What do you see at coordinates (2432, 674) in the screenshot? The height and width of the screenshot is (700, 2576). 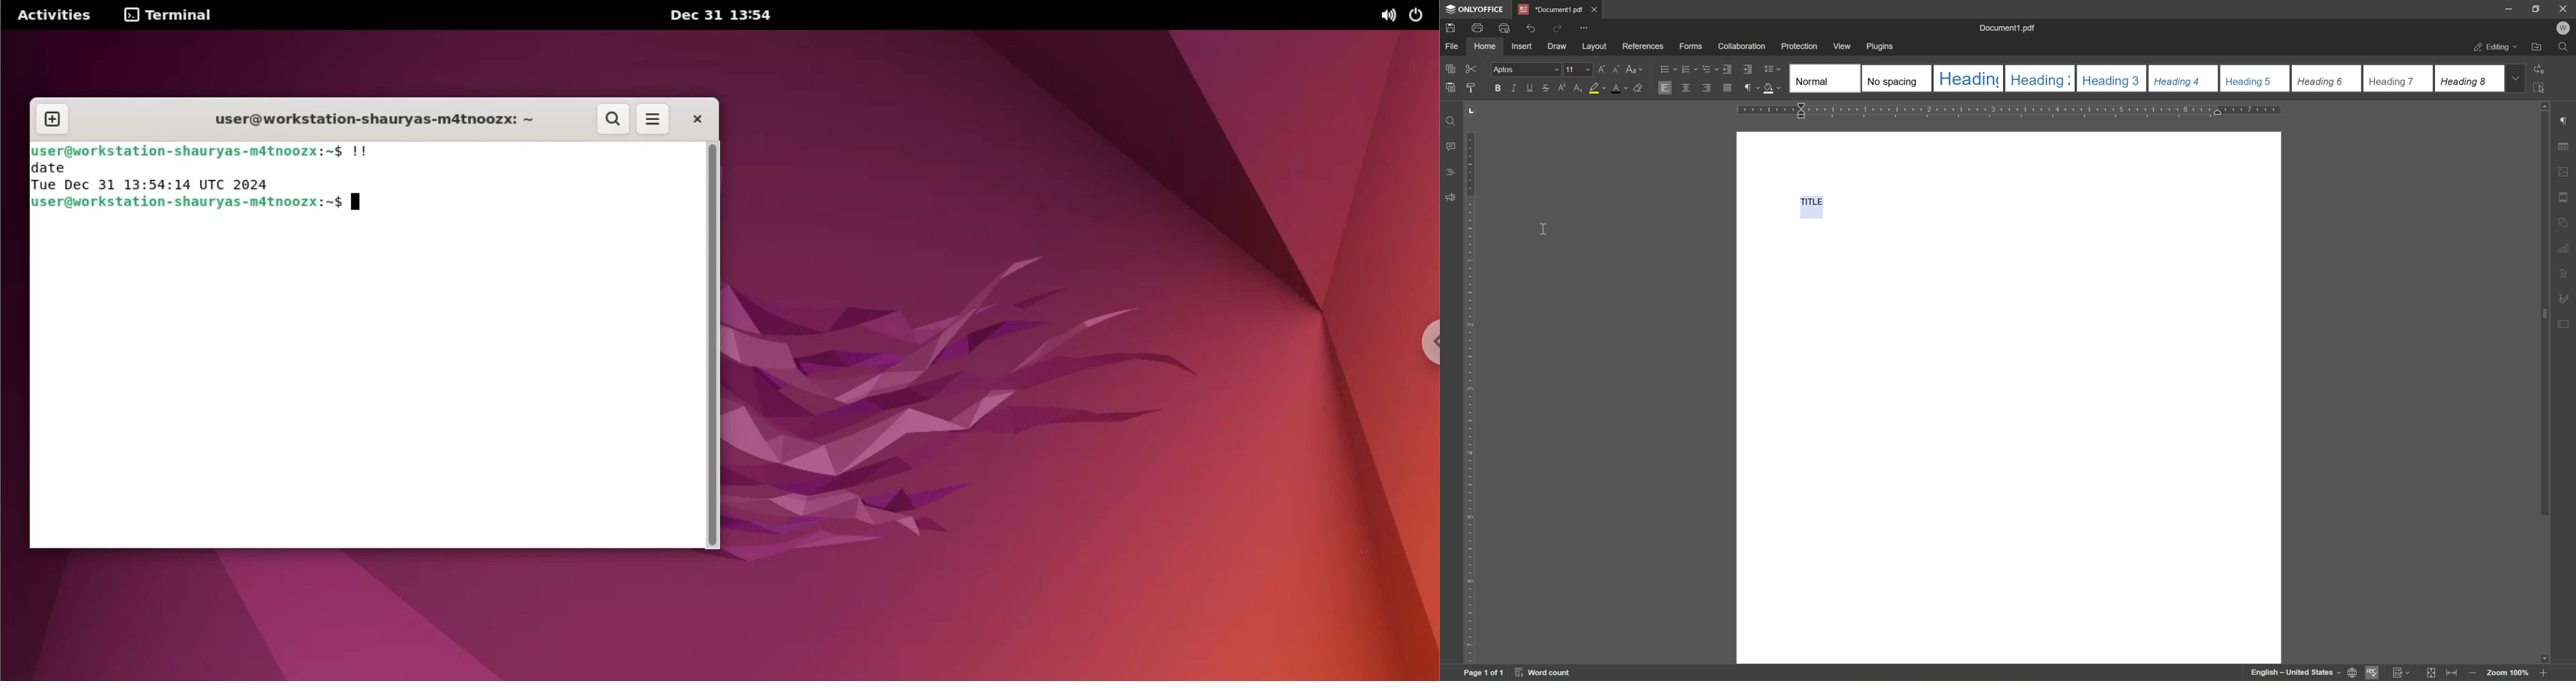 I see `fit to slide` at bounding box center [2432, 674].